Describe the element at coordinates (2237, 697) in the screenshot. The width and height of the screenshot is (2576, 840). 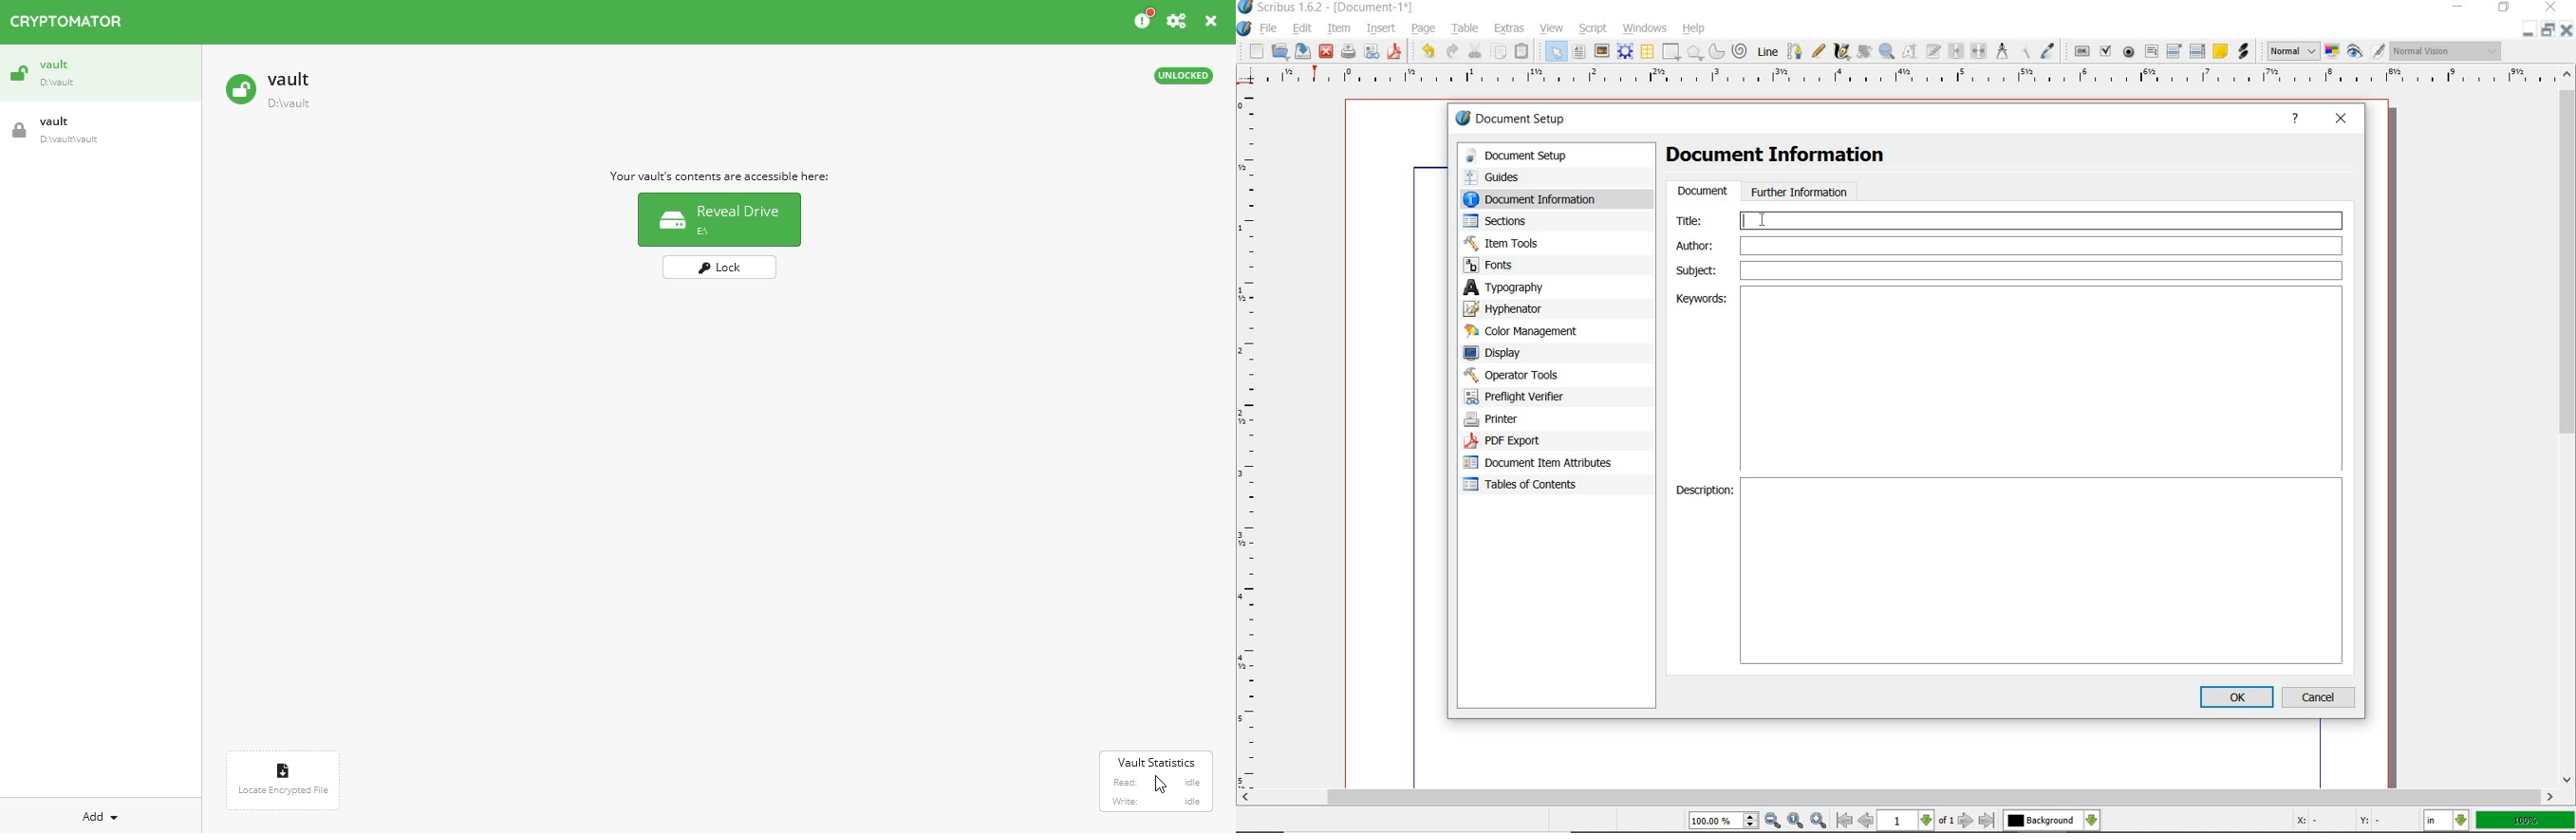
I see `ok` at that location.